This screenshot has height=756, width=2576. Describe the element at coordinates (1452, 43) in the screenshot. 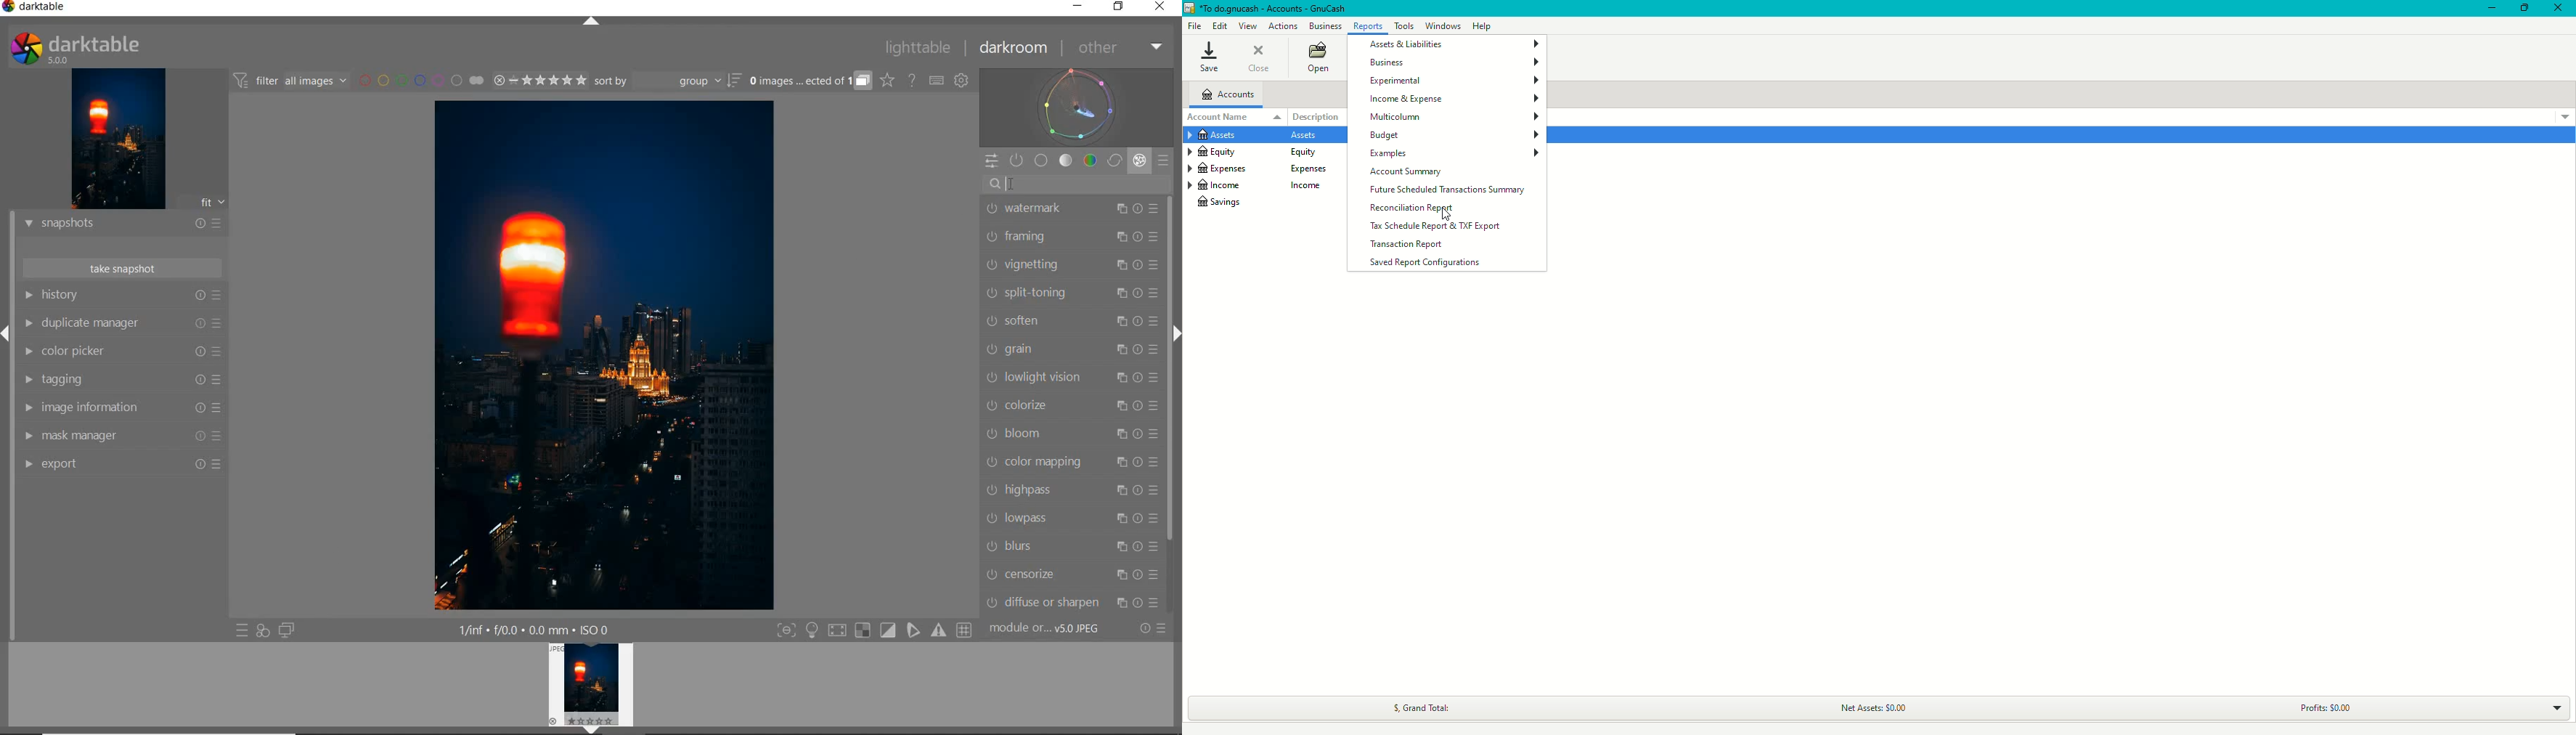

I see `Assets and Liabilities` at that location.